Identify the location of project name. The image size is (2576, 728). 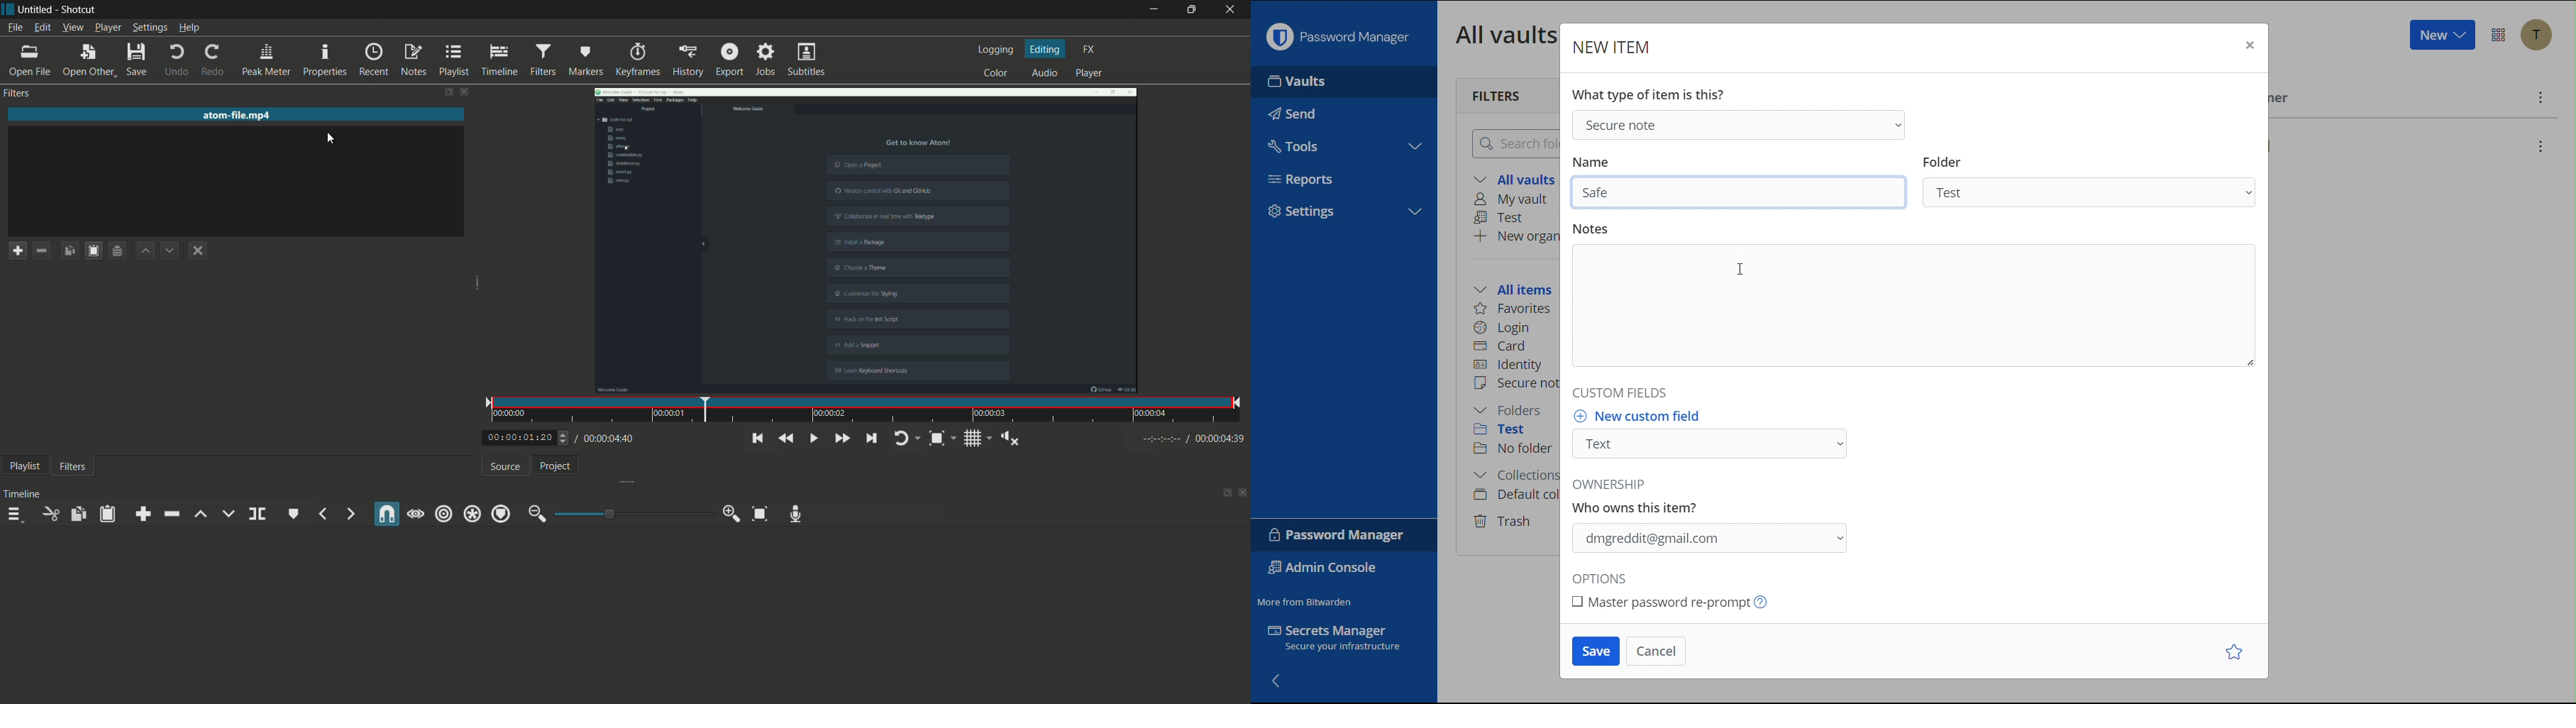
(37, 9).